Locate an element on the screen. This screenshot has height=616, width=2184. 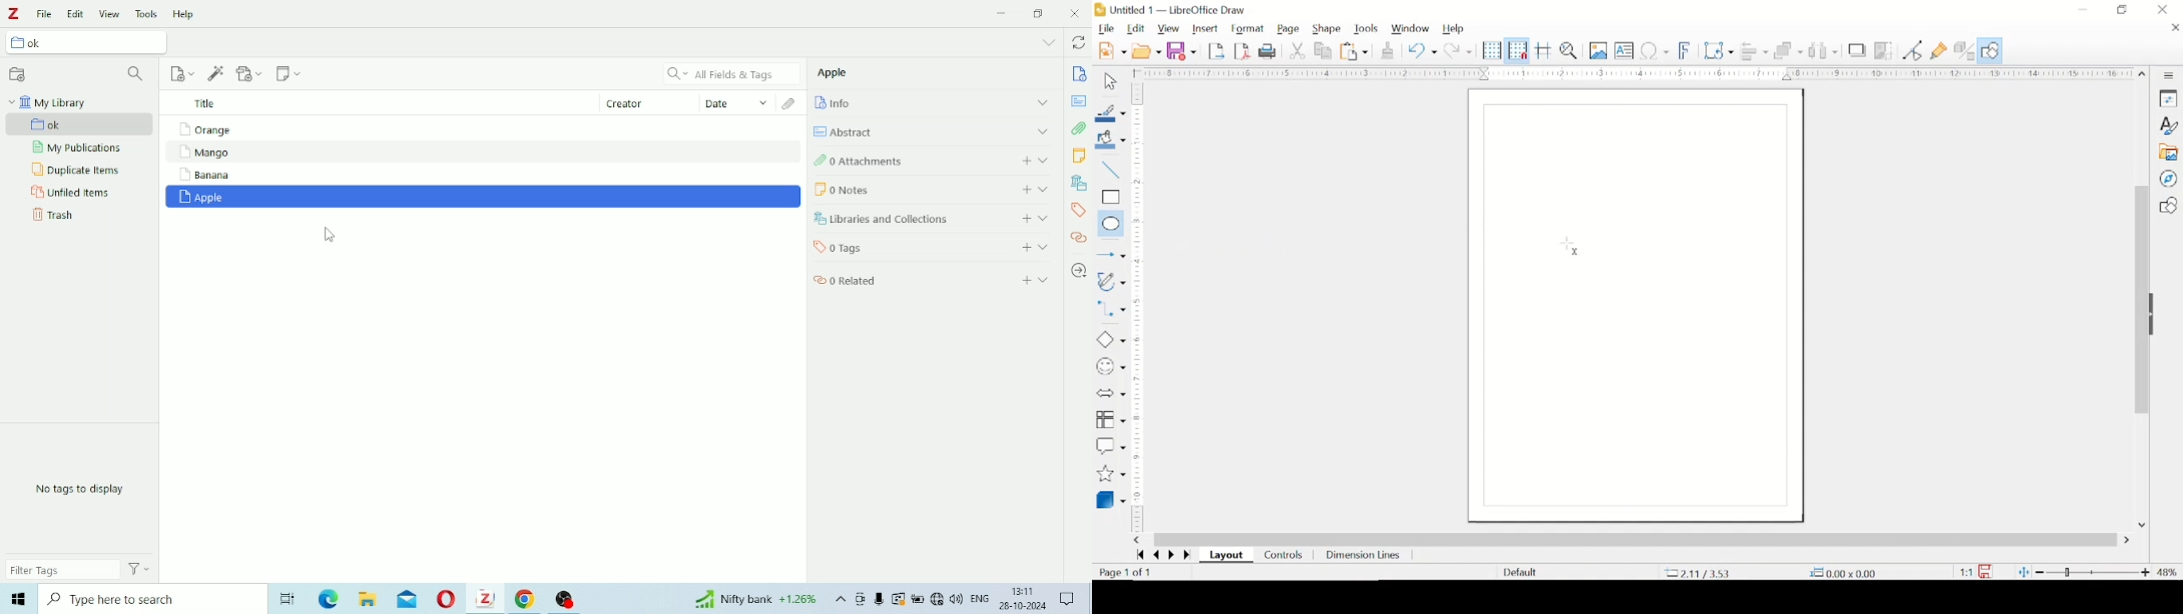
Type here to search is located at coordinates (147, 602).